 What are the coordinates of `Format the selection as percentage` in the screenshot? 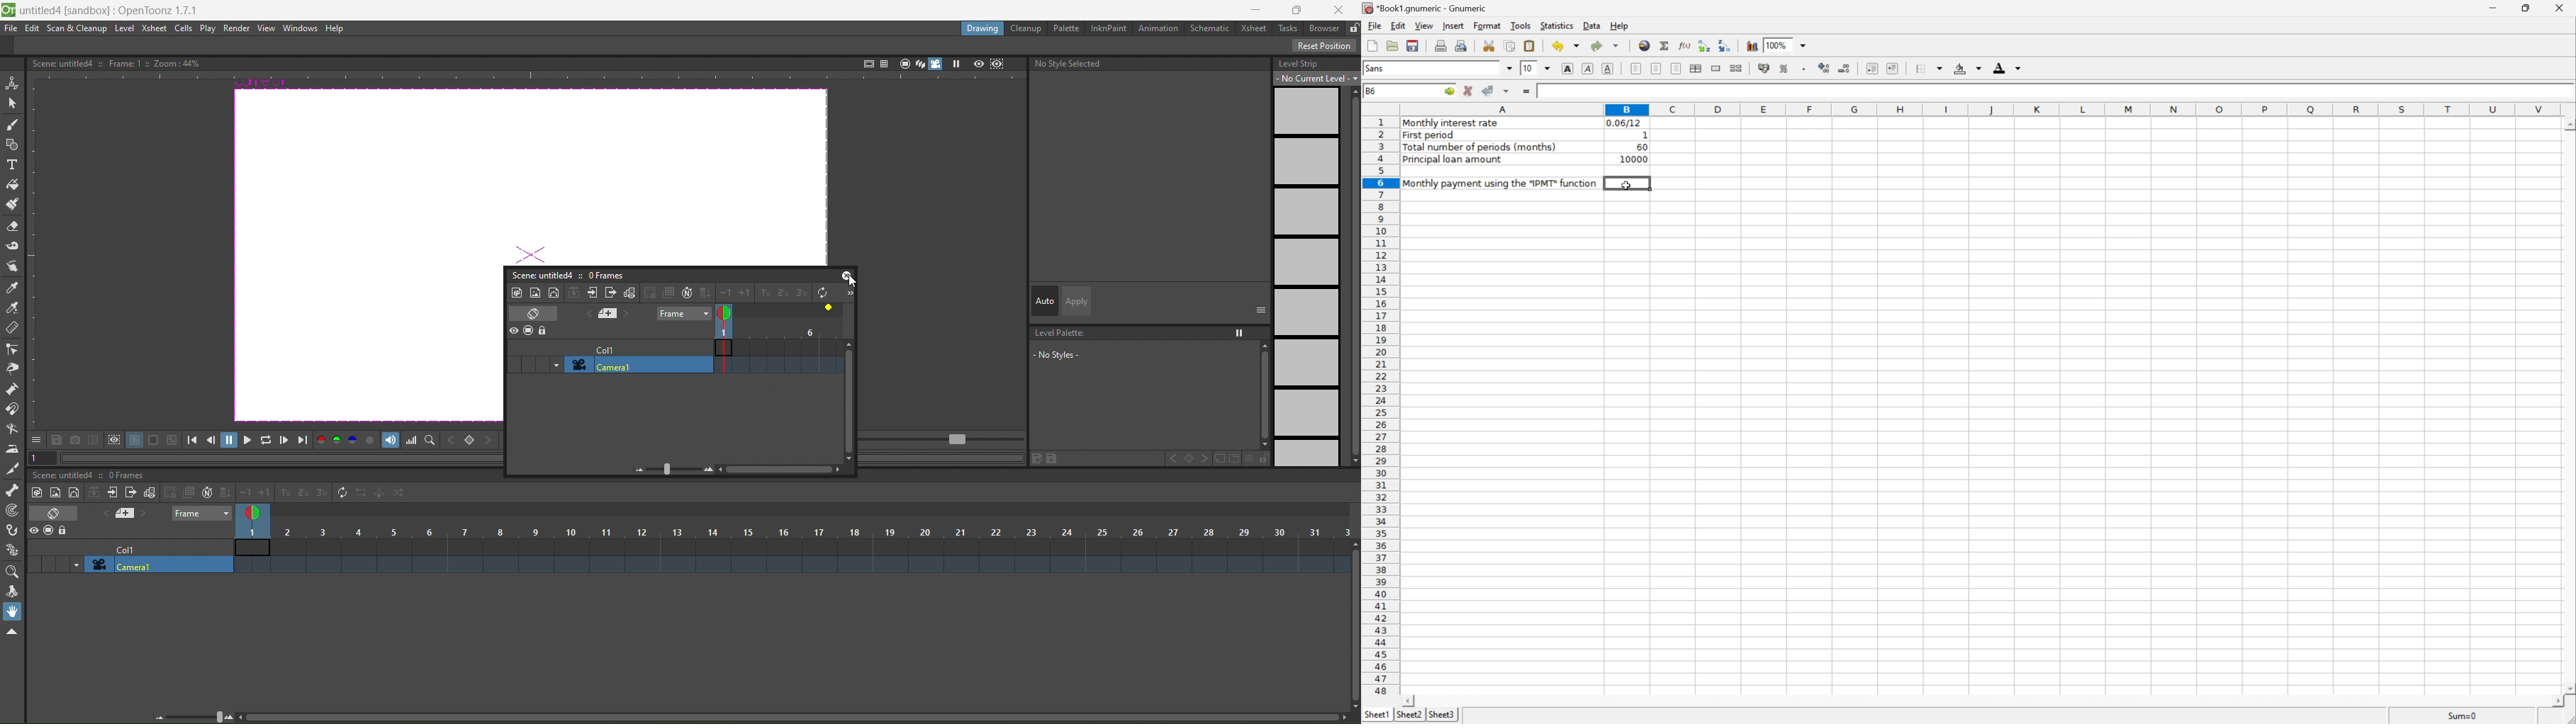 It's located at (1784, 68).